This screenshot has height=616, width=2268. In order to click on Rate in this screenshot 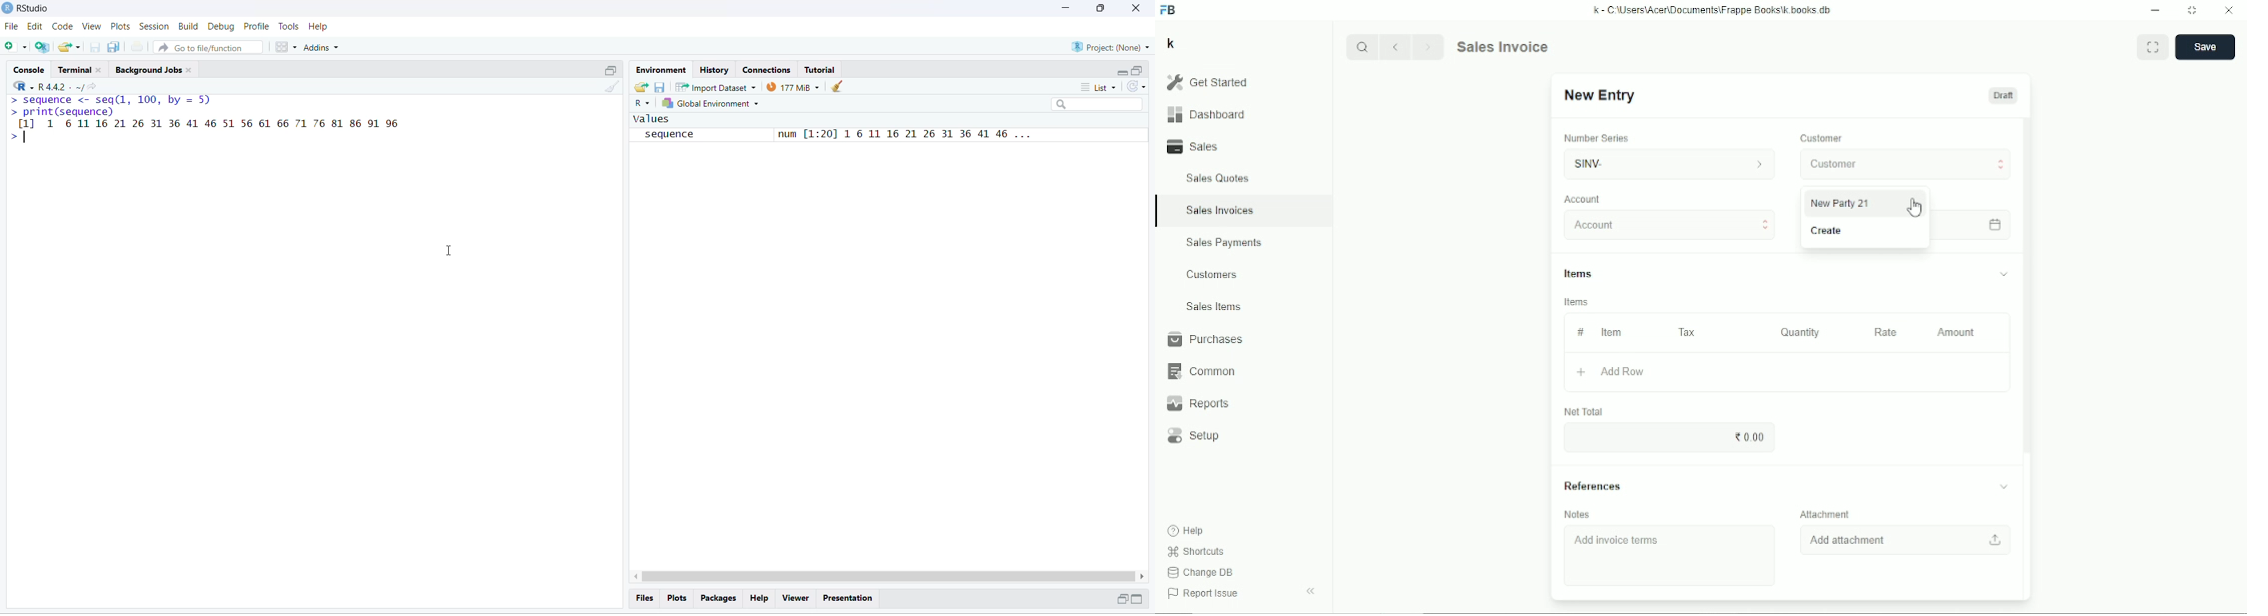, I will do `click(1885, 332)`.